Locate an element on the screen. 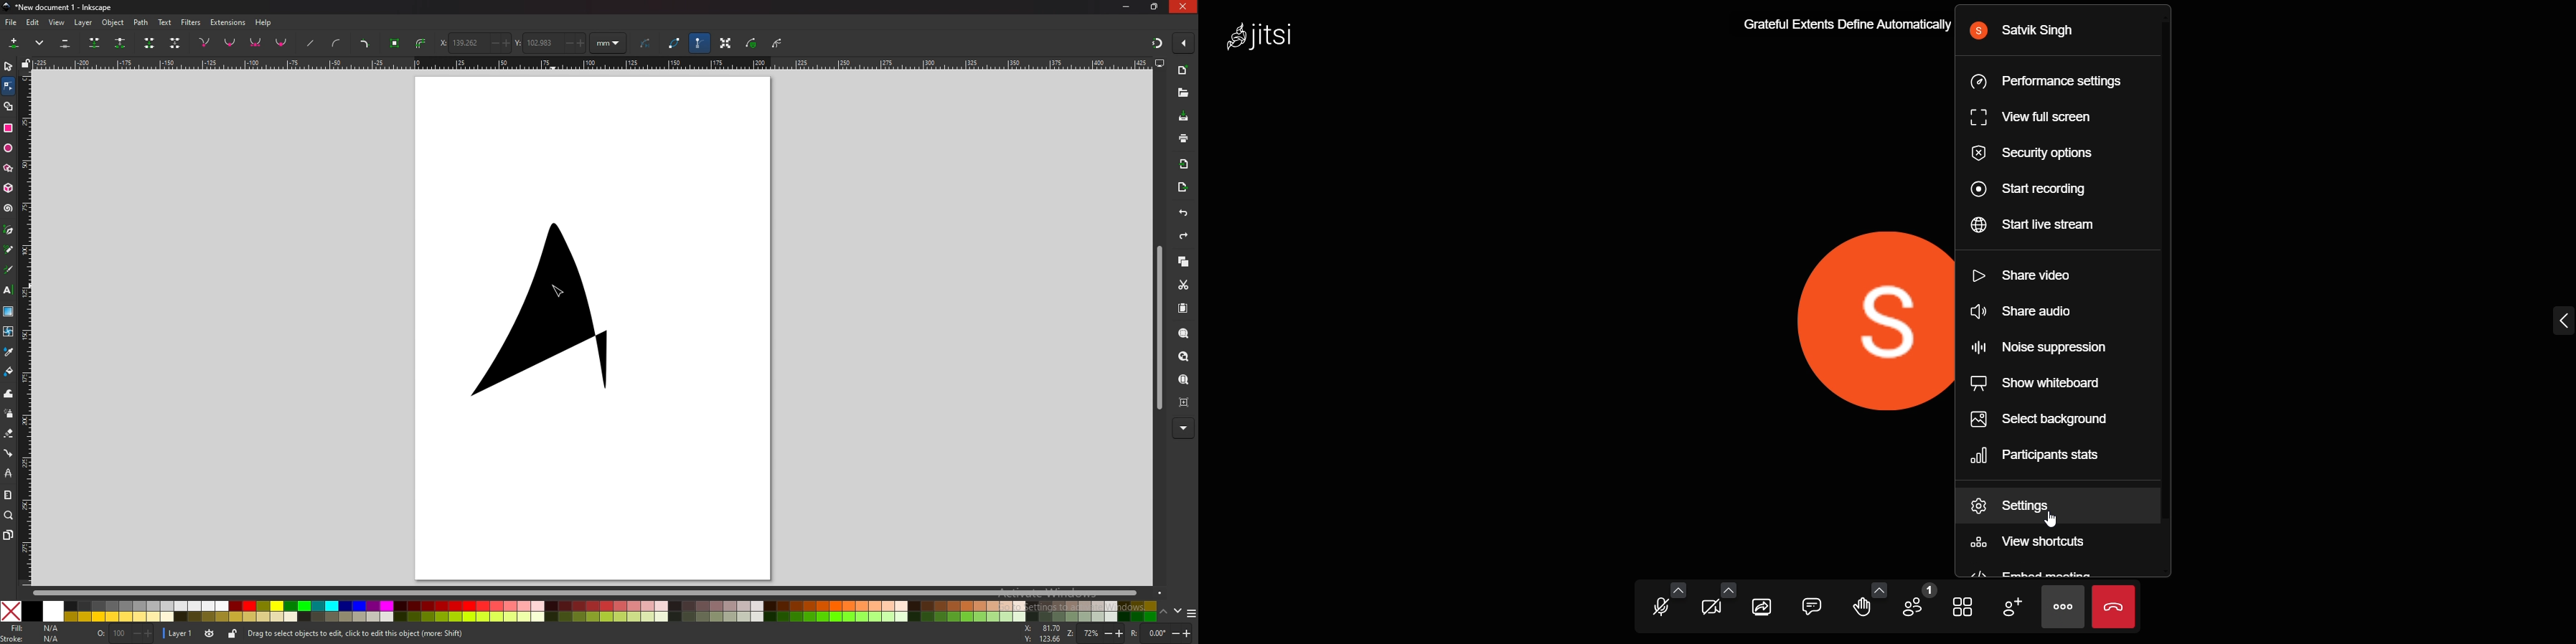  layer is located at coordinates (83, 23).